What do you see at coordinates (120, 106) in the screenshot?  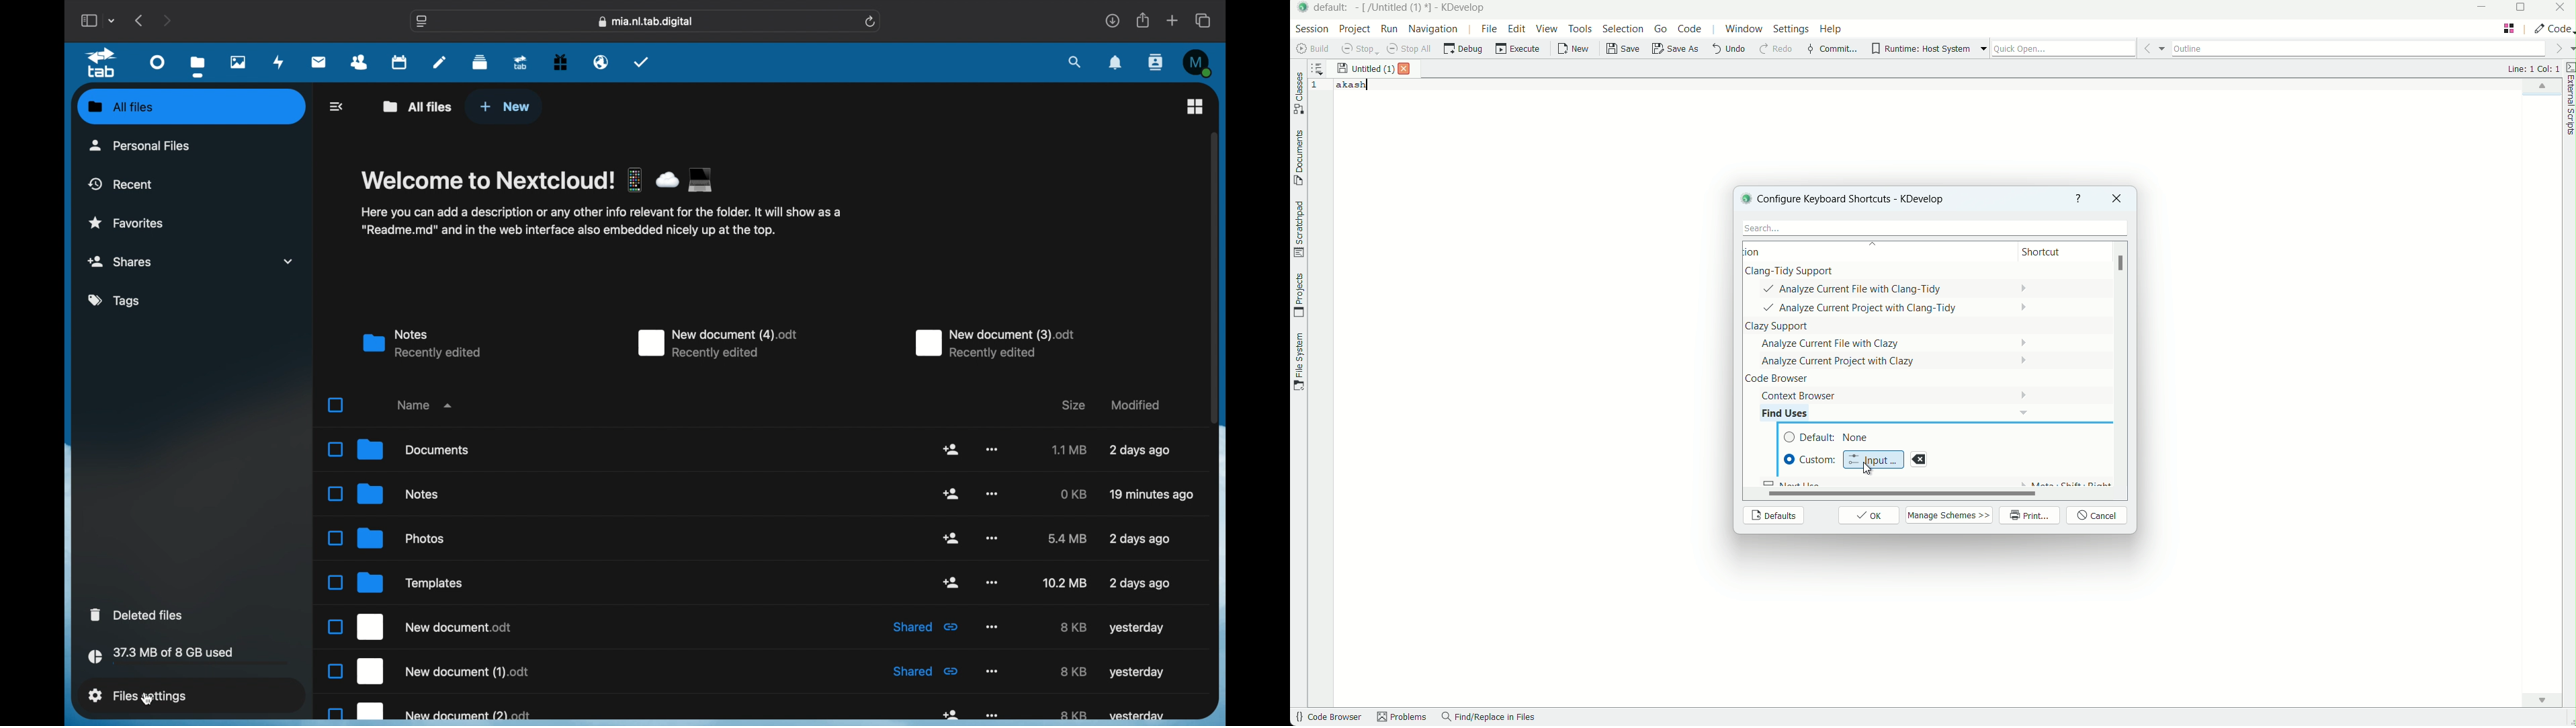 I see `all files` at bounding box center [120, 106].